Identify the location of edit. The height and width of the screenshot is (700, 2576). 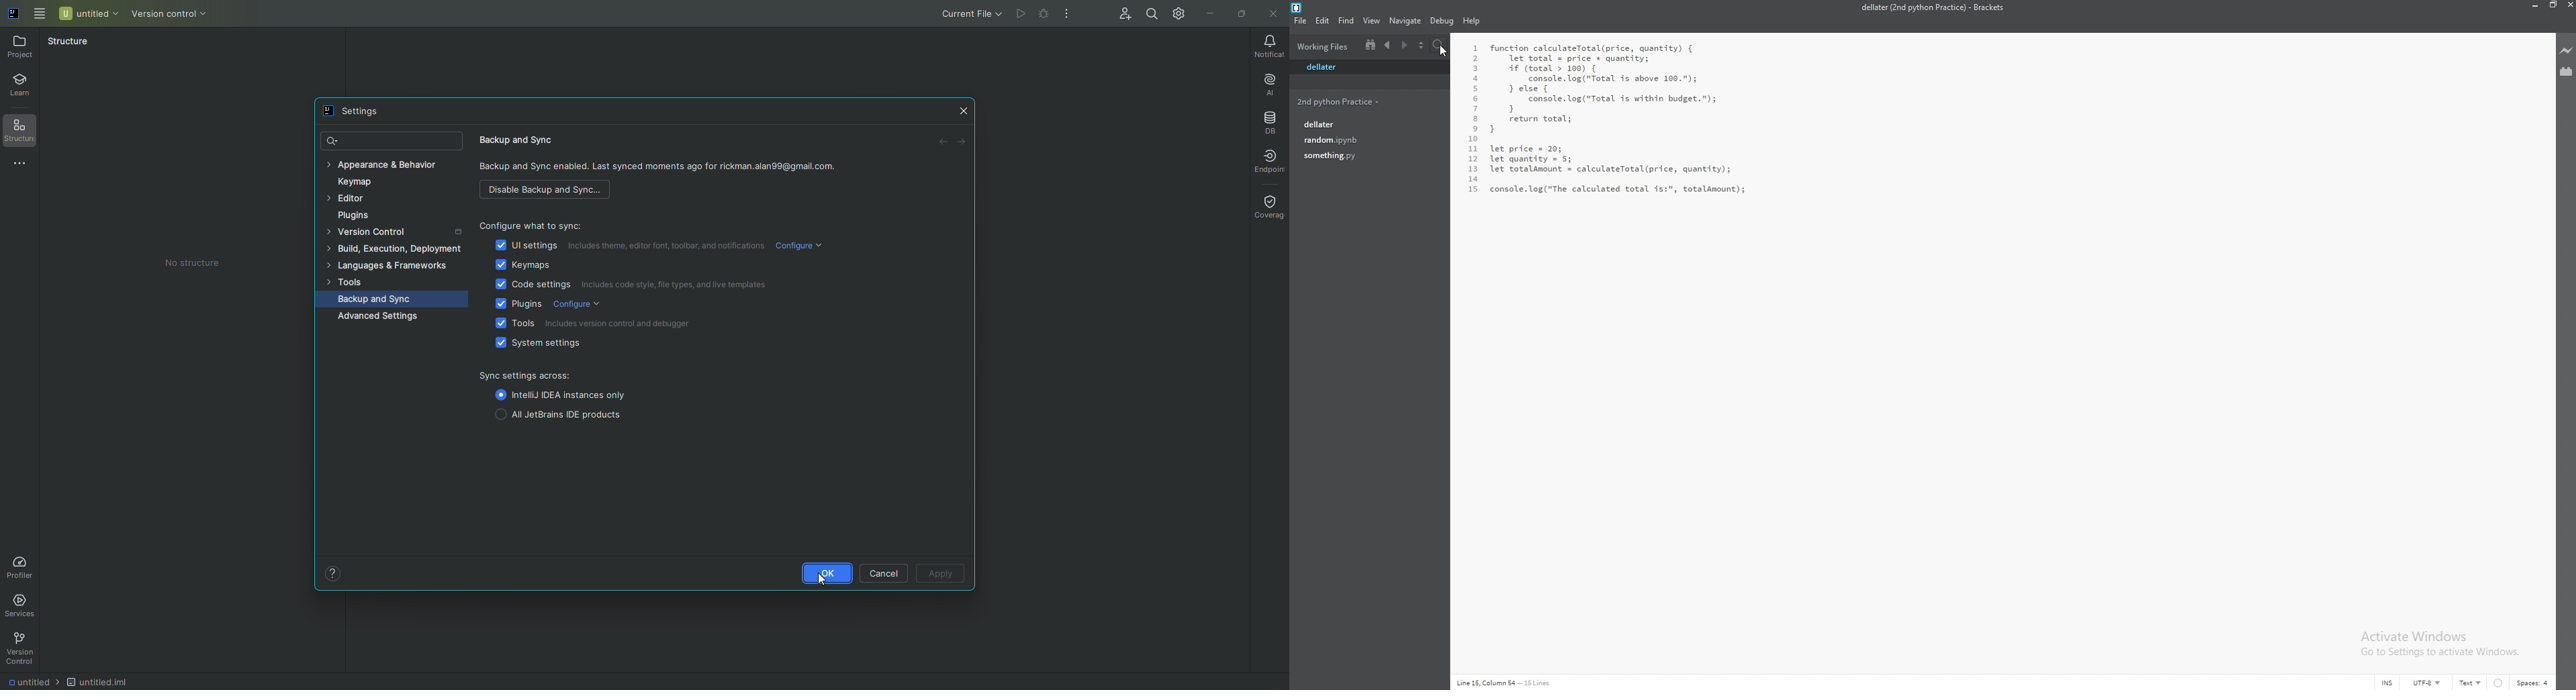
(1322, 20).